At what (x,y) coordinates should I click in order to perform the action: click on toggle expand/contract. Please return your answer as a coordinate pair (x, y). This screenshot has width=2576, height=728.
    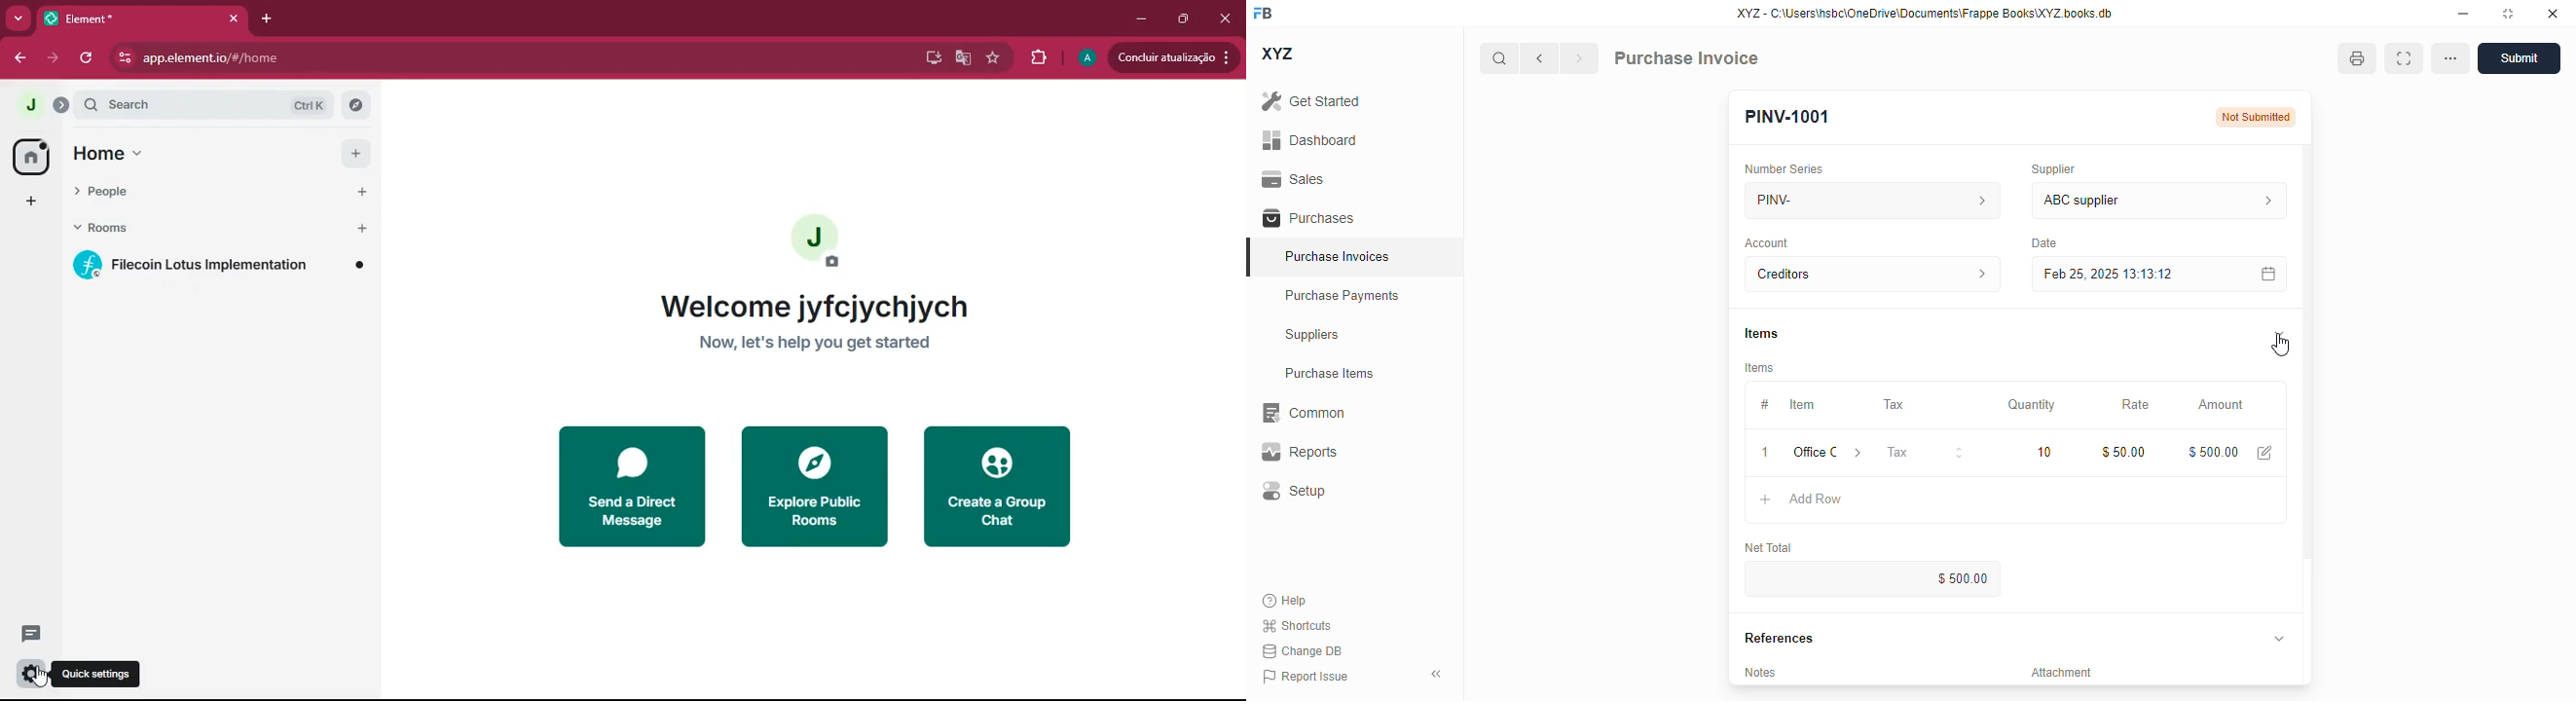
    Looking at the image, I should click on (2279, 333).